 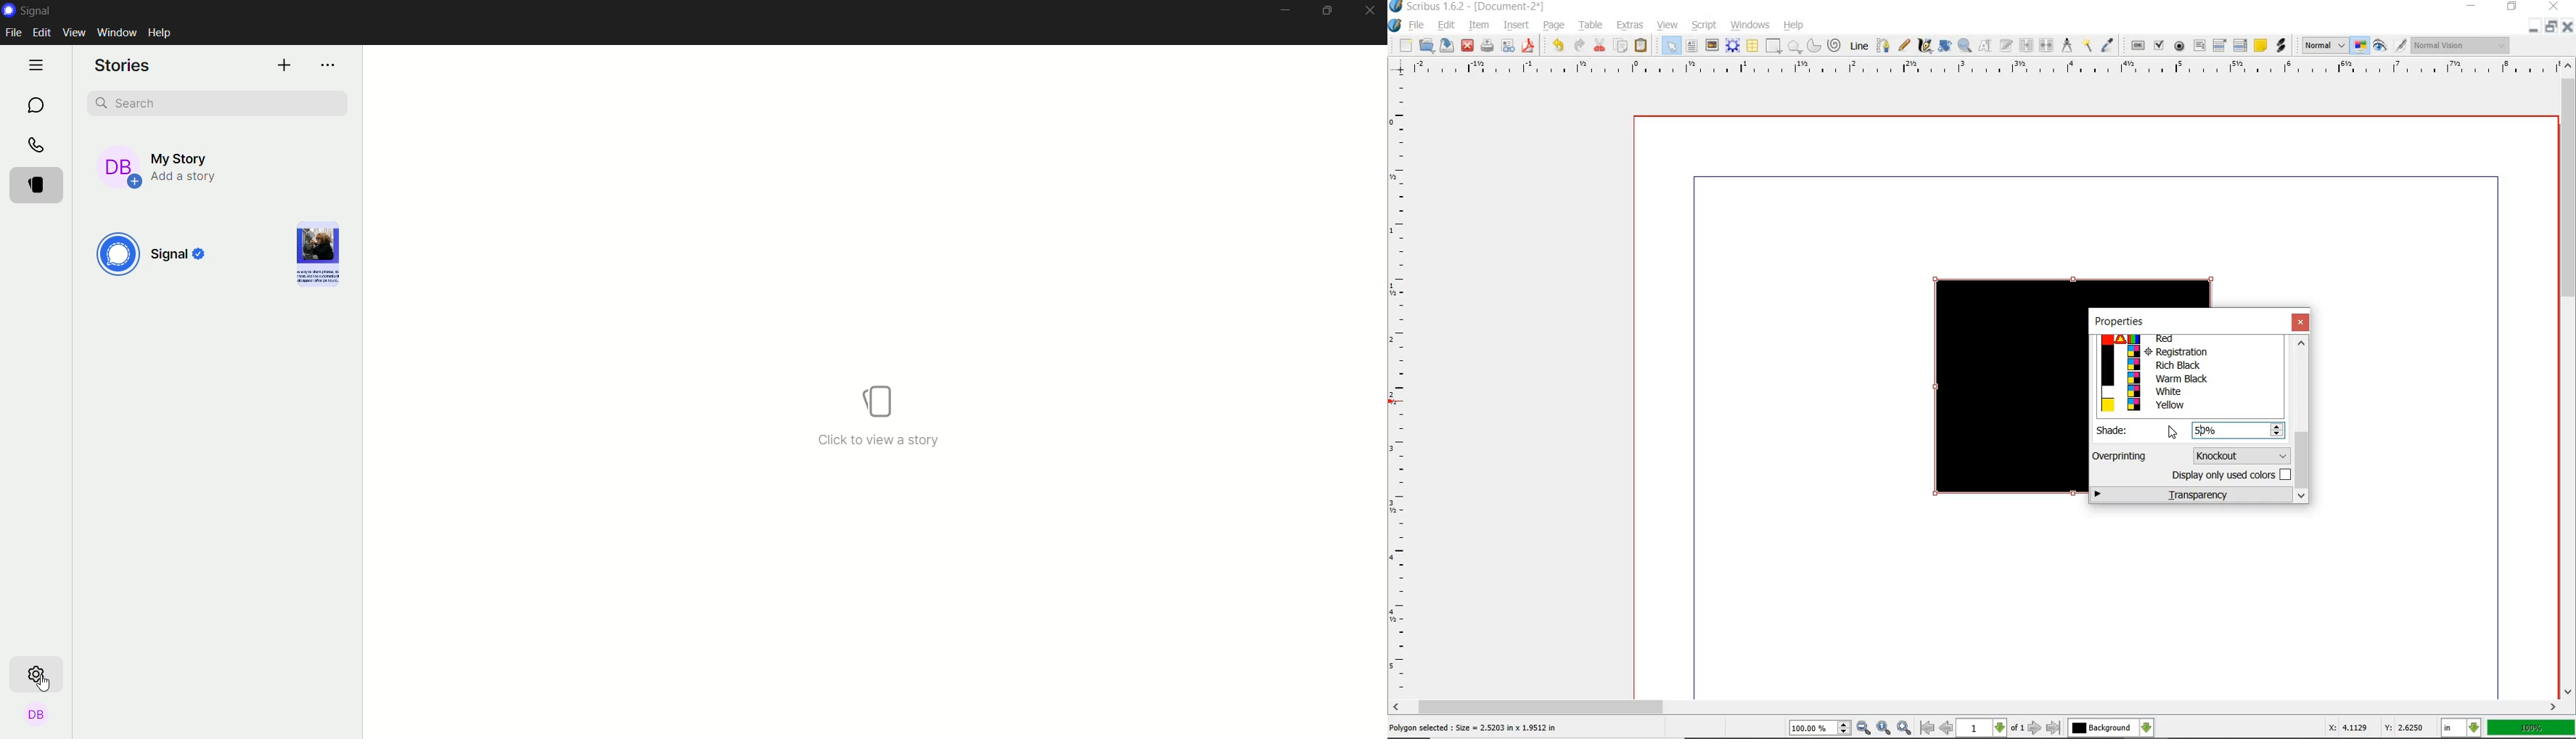 I want to click on minimize, so click(x=1283, y=11).